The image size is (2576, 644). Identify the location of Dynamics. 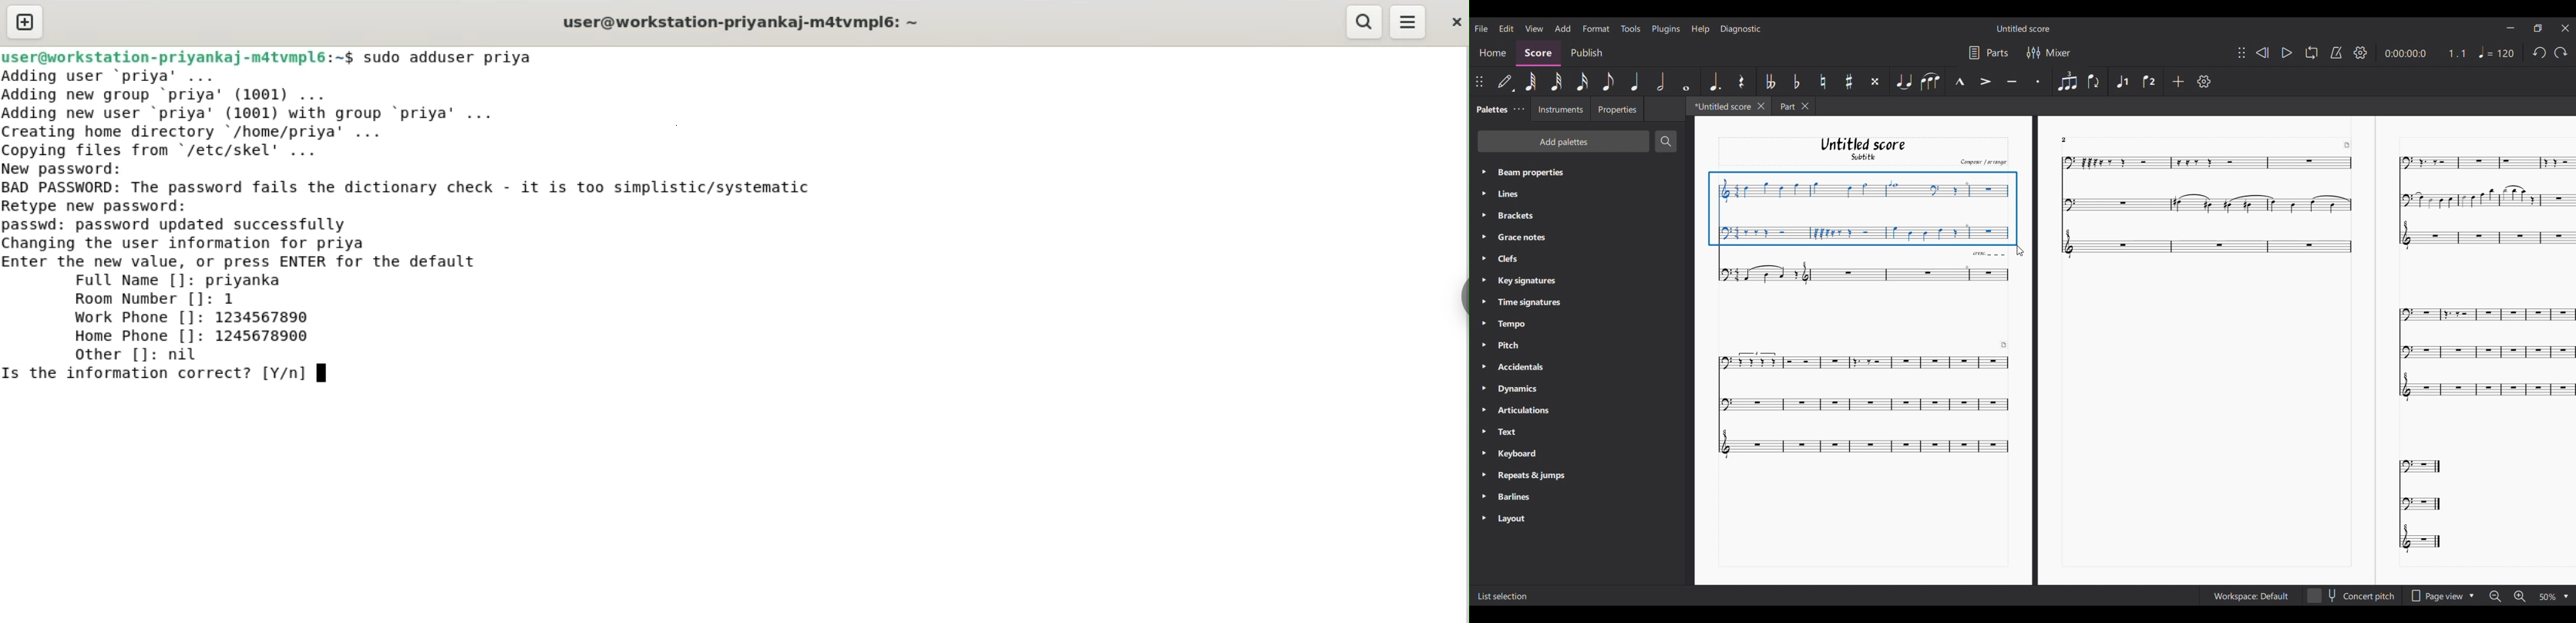
(1523, 388).